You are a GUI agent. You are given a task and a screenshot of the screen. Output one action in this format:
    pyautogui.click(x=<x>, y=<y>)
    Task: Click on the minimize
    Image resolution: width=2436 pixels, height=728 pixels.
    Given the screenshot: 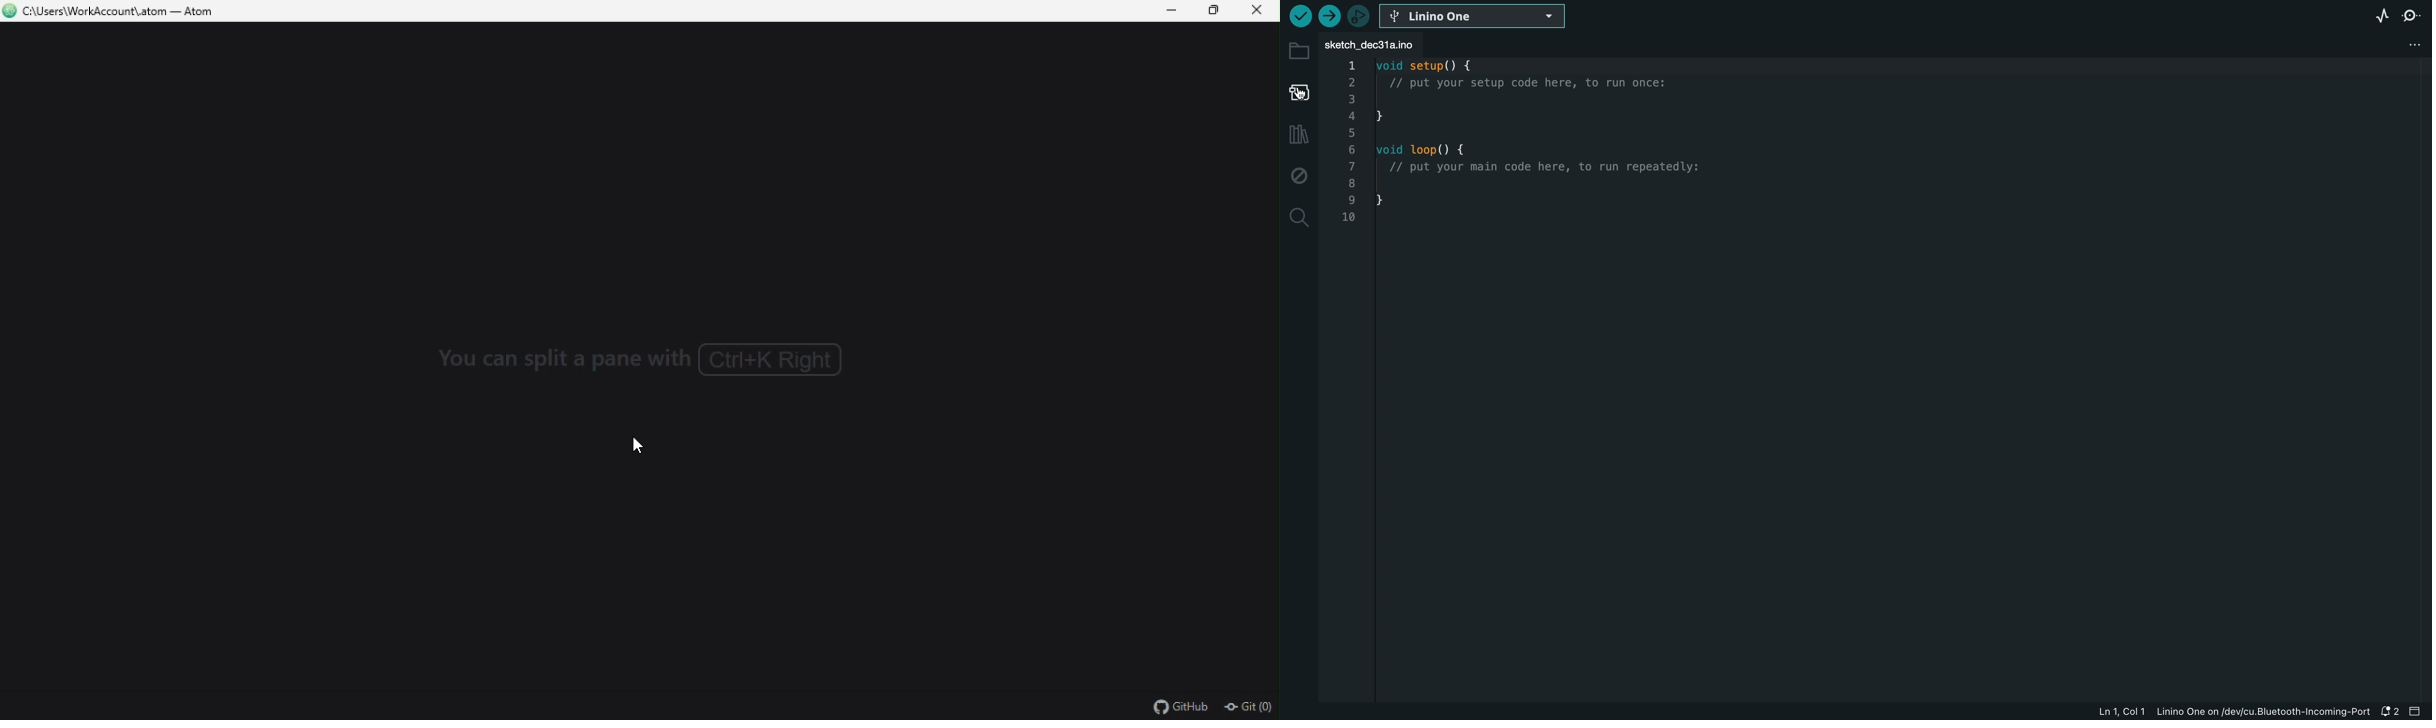 What is the action you would take?
    pyautogui.click(x=1172, y=12)
    